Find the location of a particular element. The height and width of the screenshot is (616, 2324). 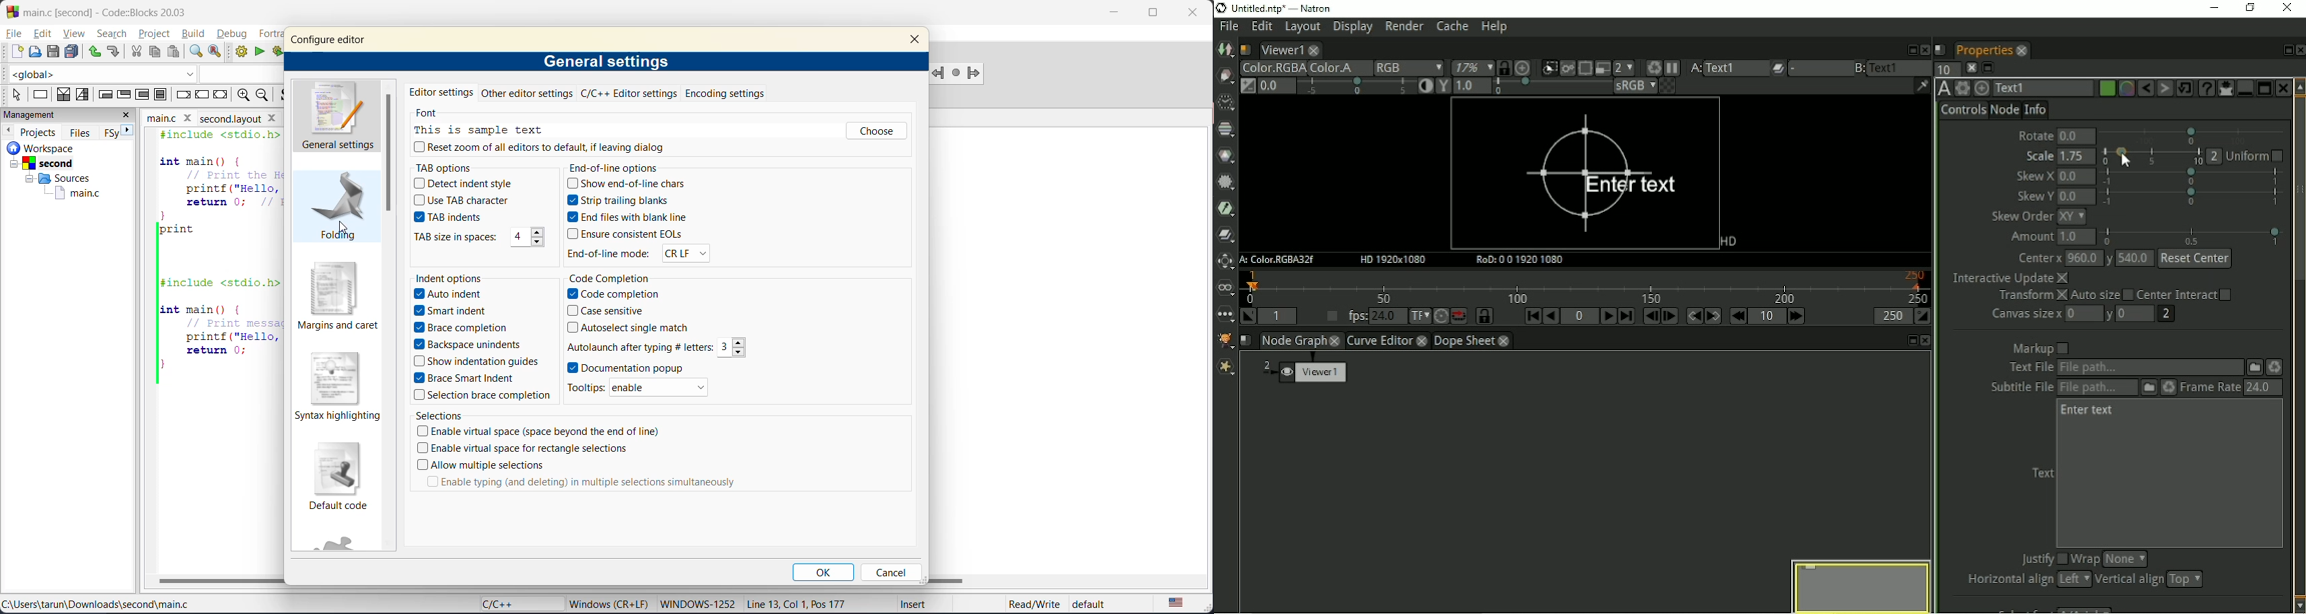

Vertical scrollbar is located at coordinates (2299, 194).